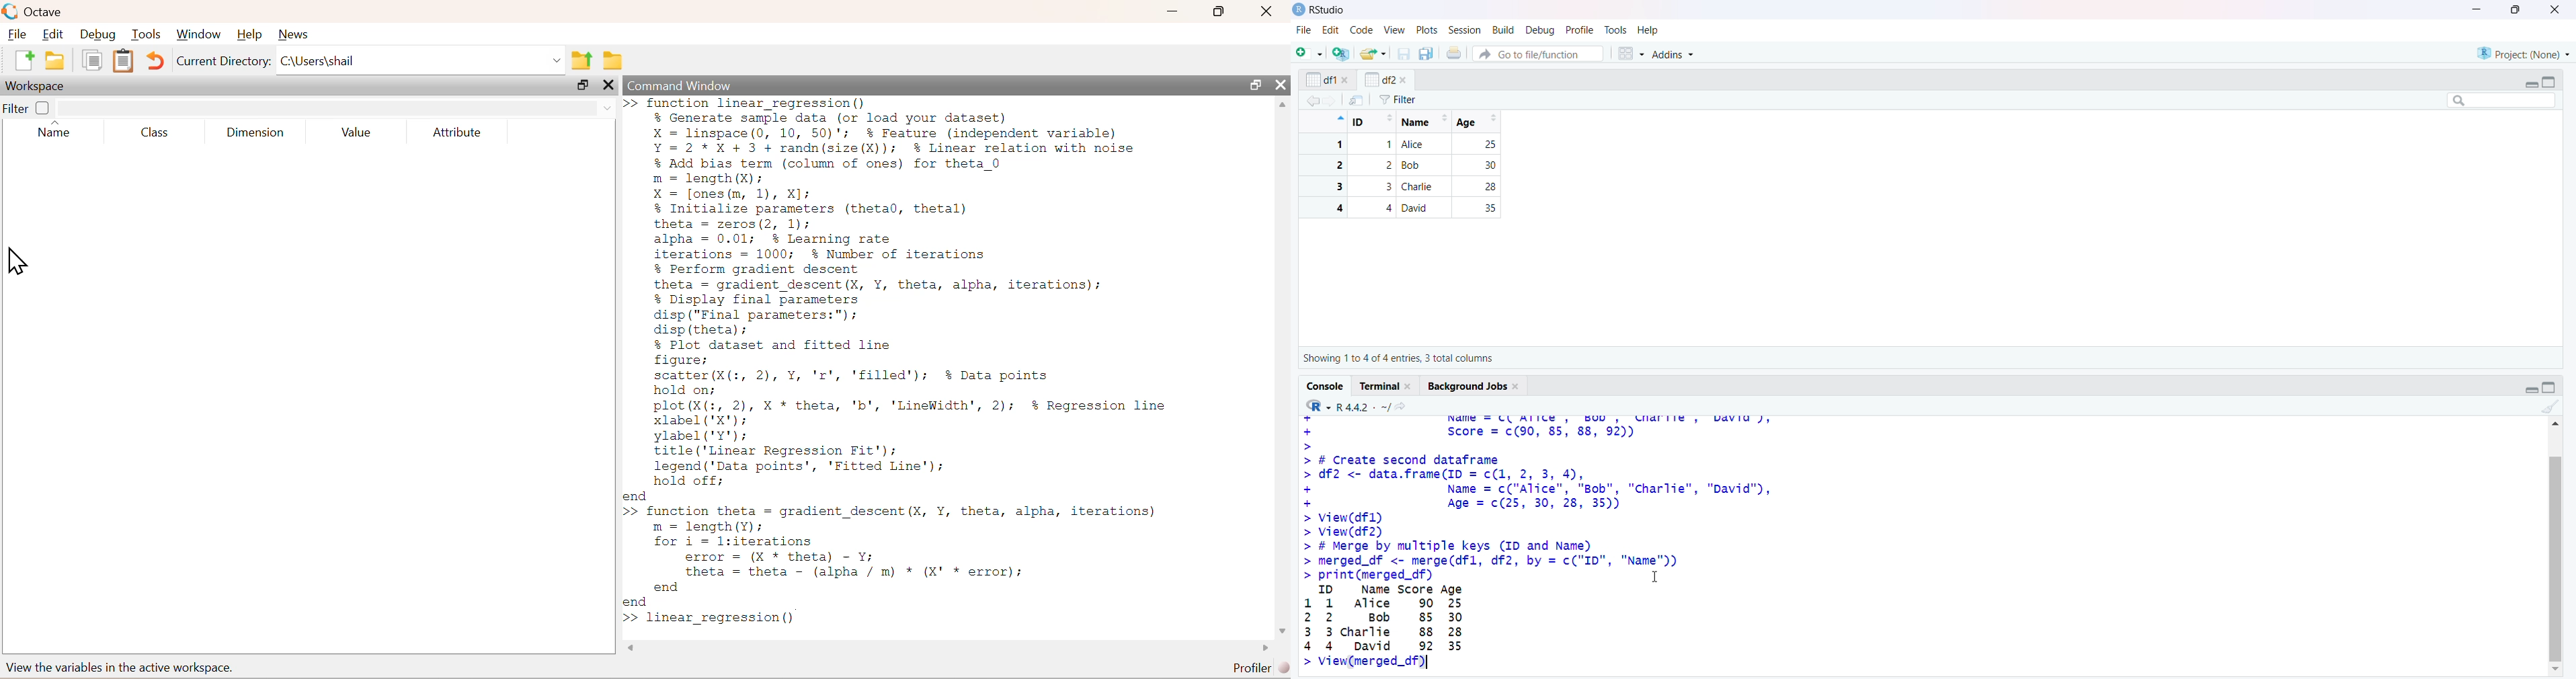 The image size is (2576, 700). I want to click on Console, so click(1326, 386).